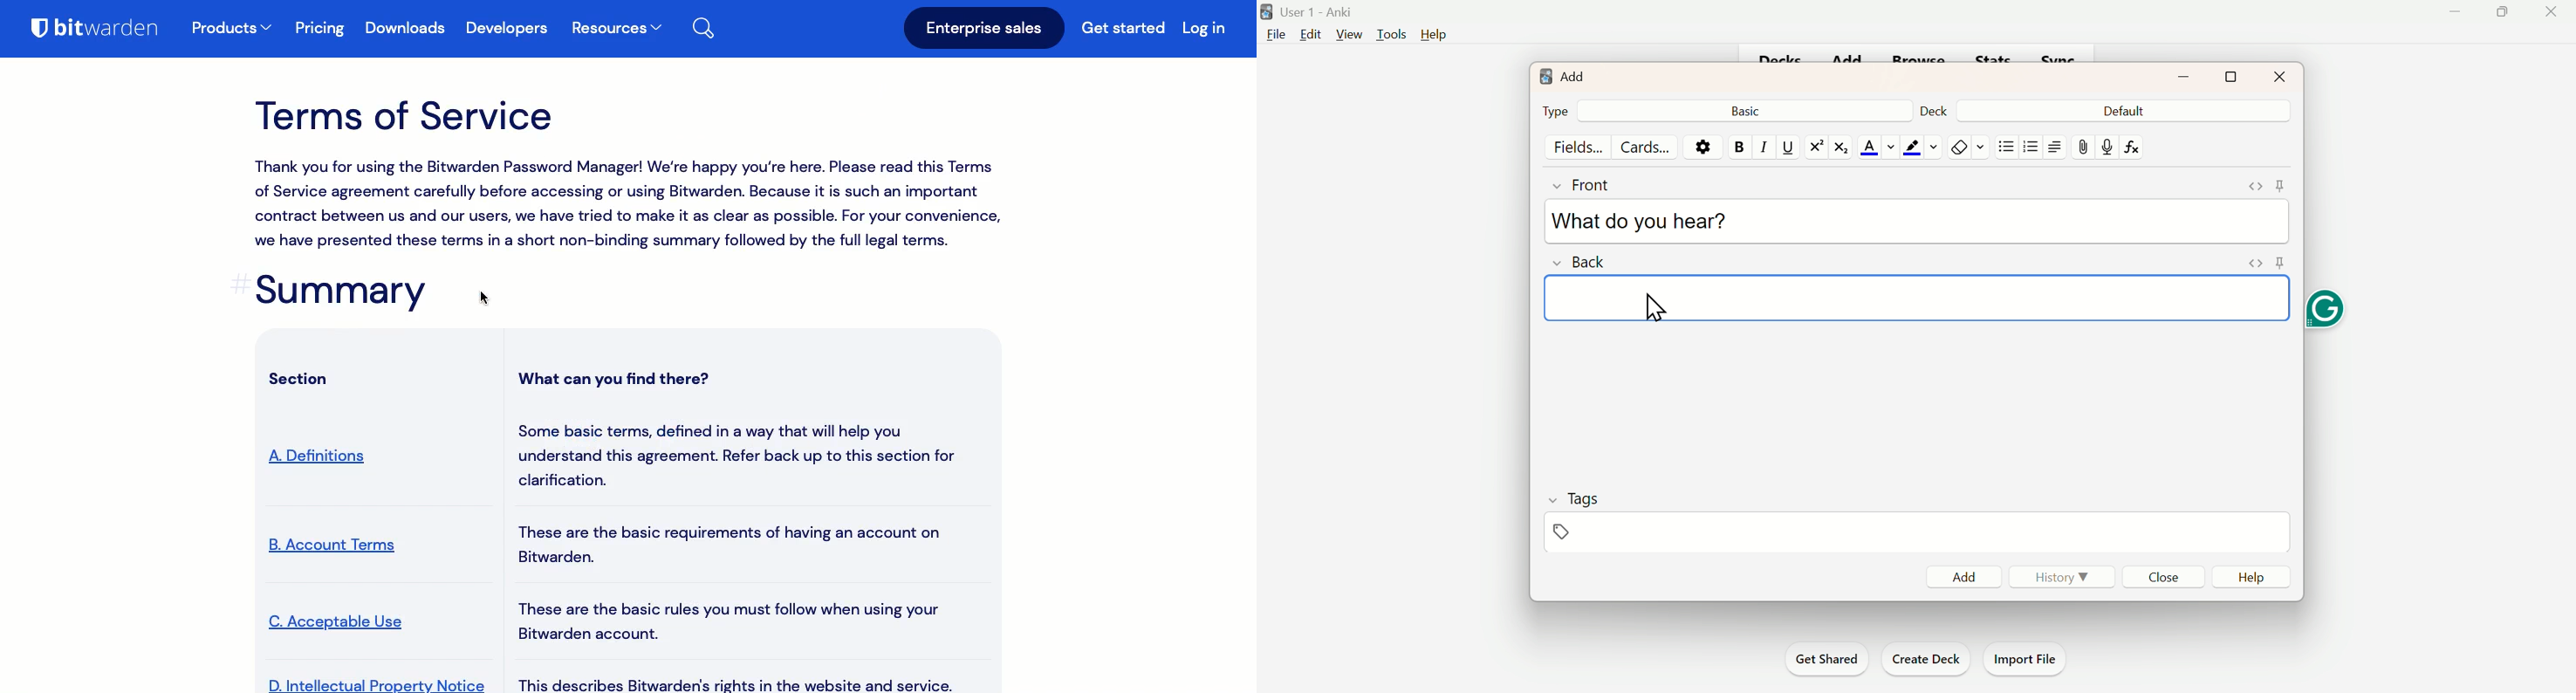 The height and width of the screenshot is (700, 2576). I want to click on File, so click(1275, 37).